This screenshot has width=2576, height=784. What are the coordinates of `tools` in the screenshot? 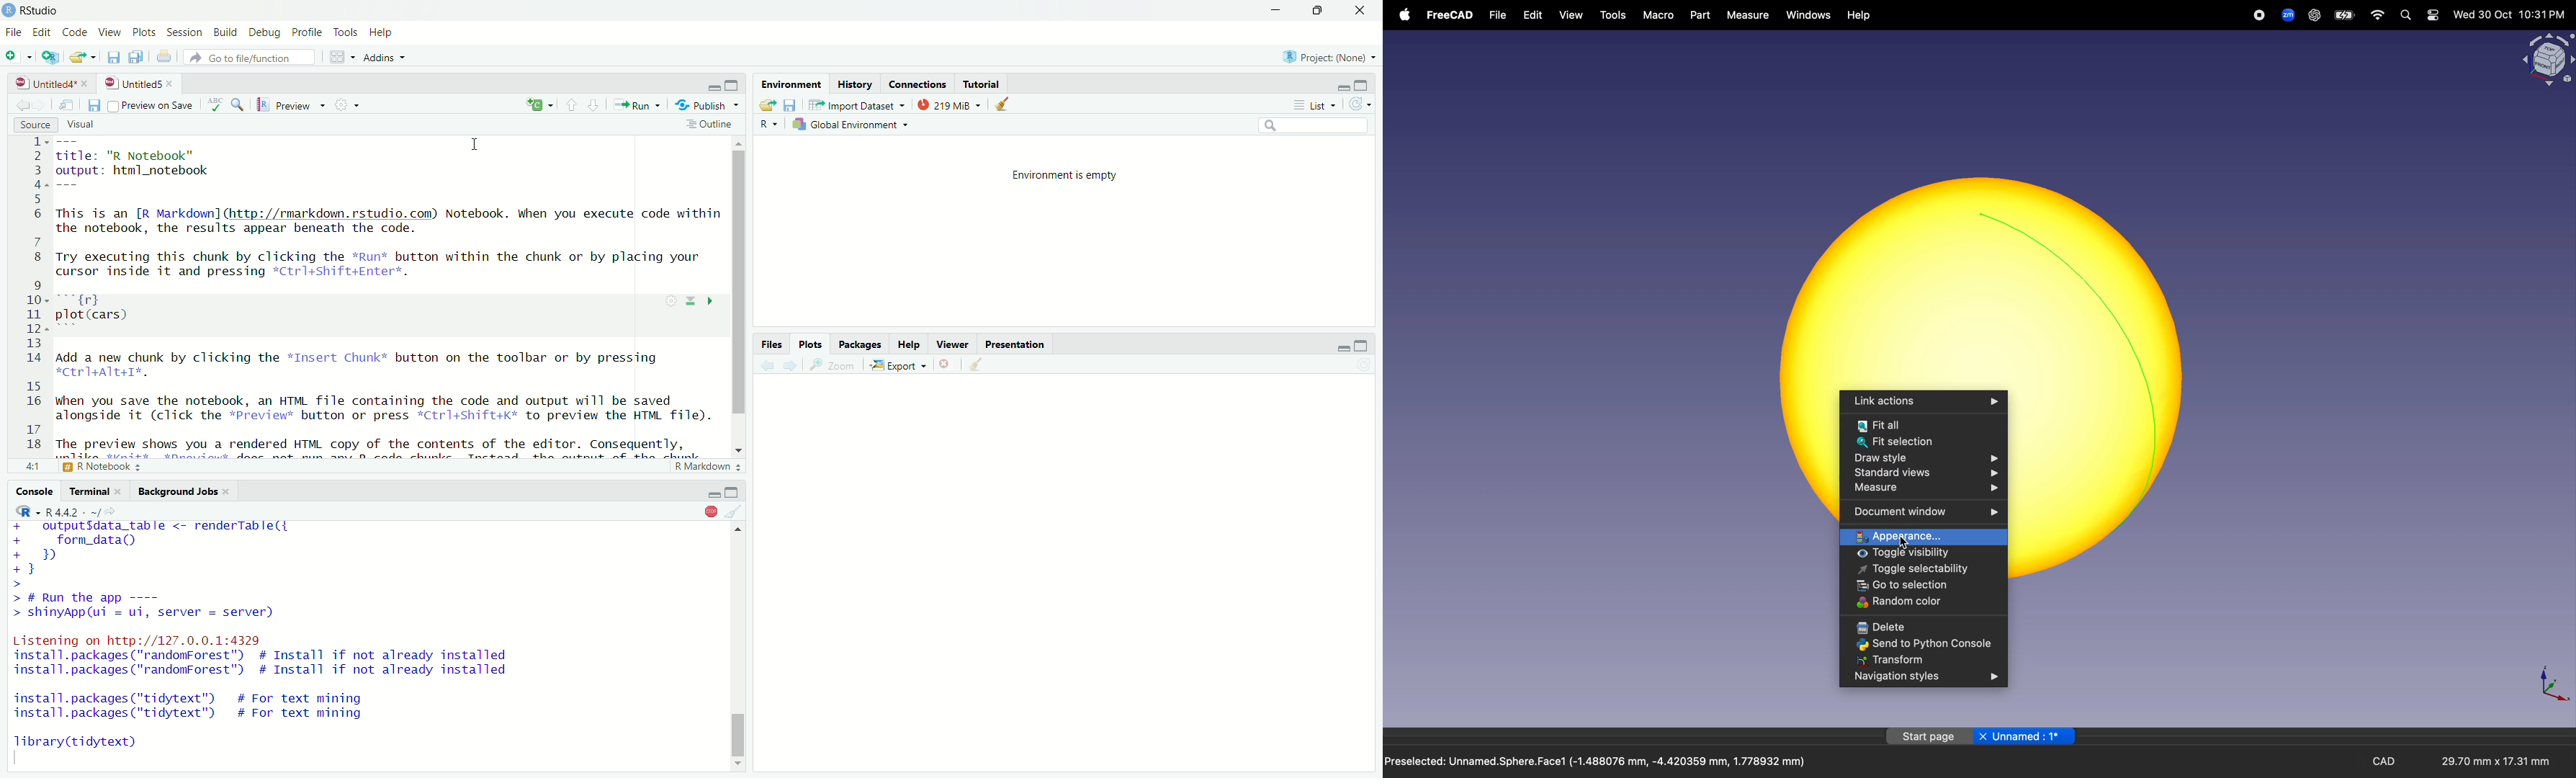 It's located at (1614, 16).